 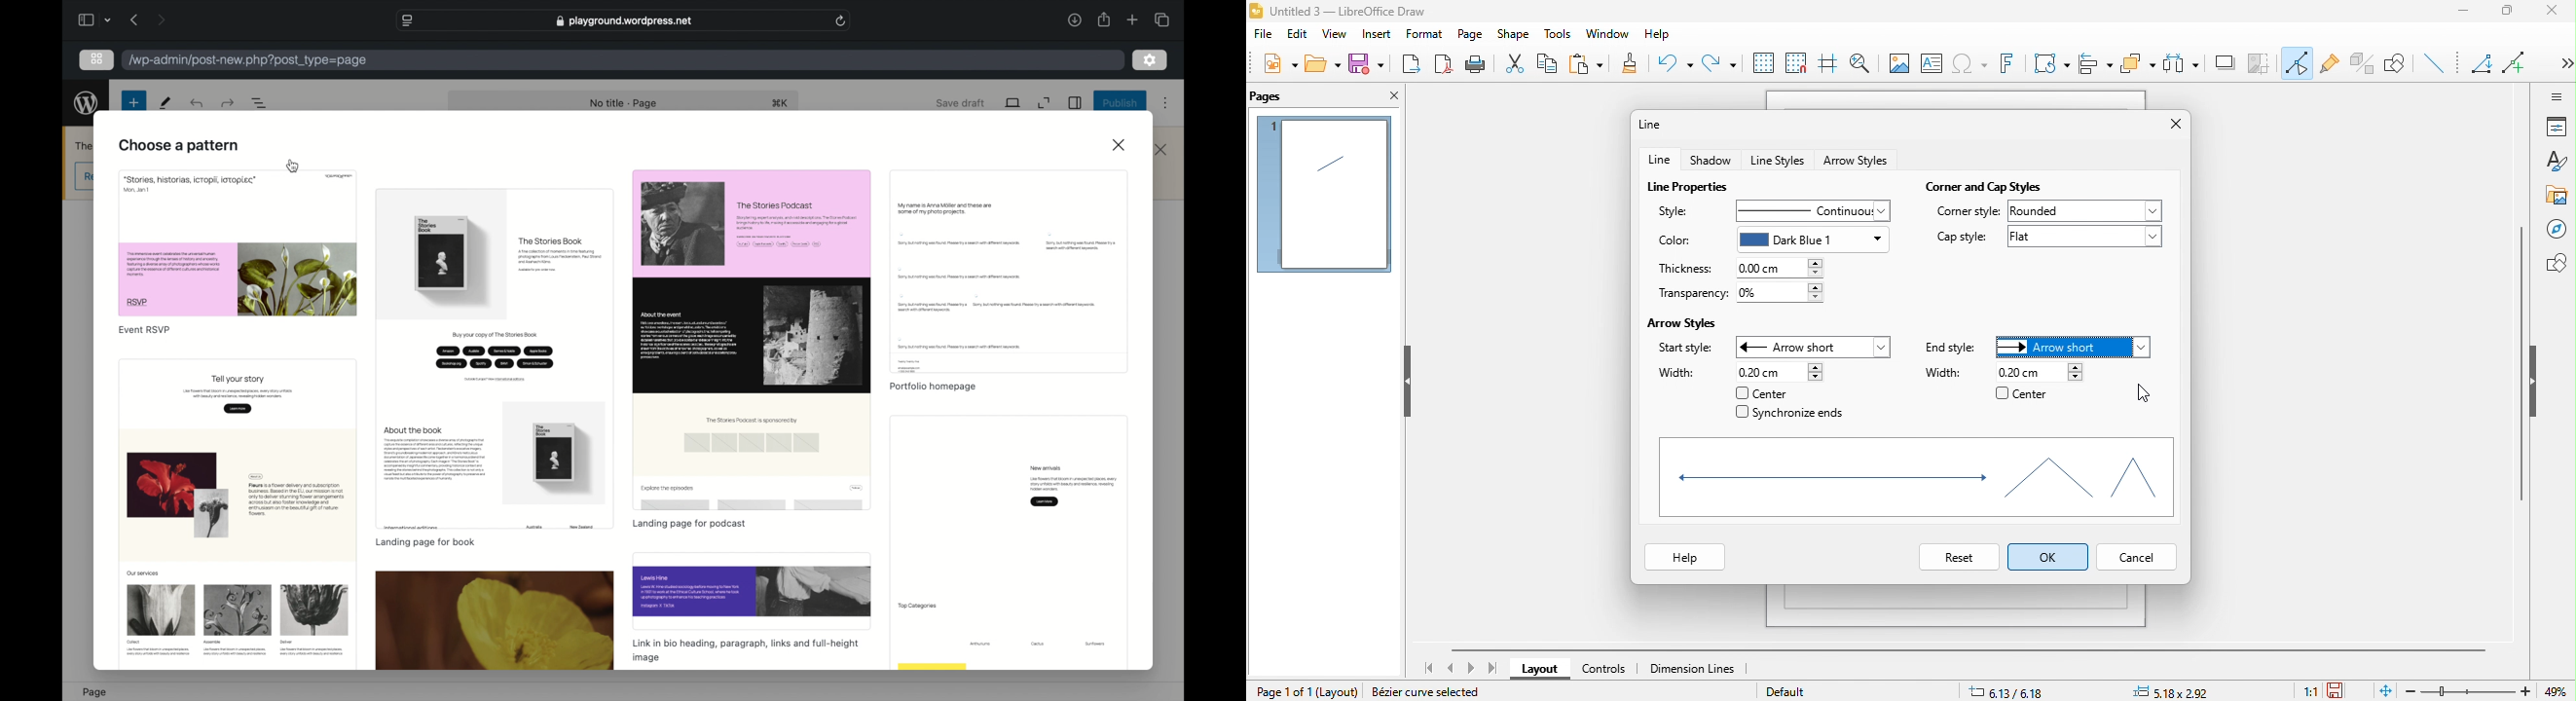 I want to click on paste, so click(x=1592, y=64).